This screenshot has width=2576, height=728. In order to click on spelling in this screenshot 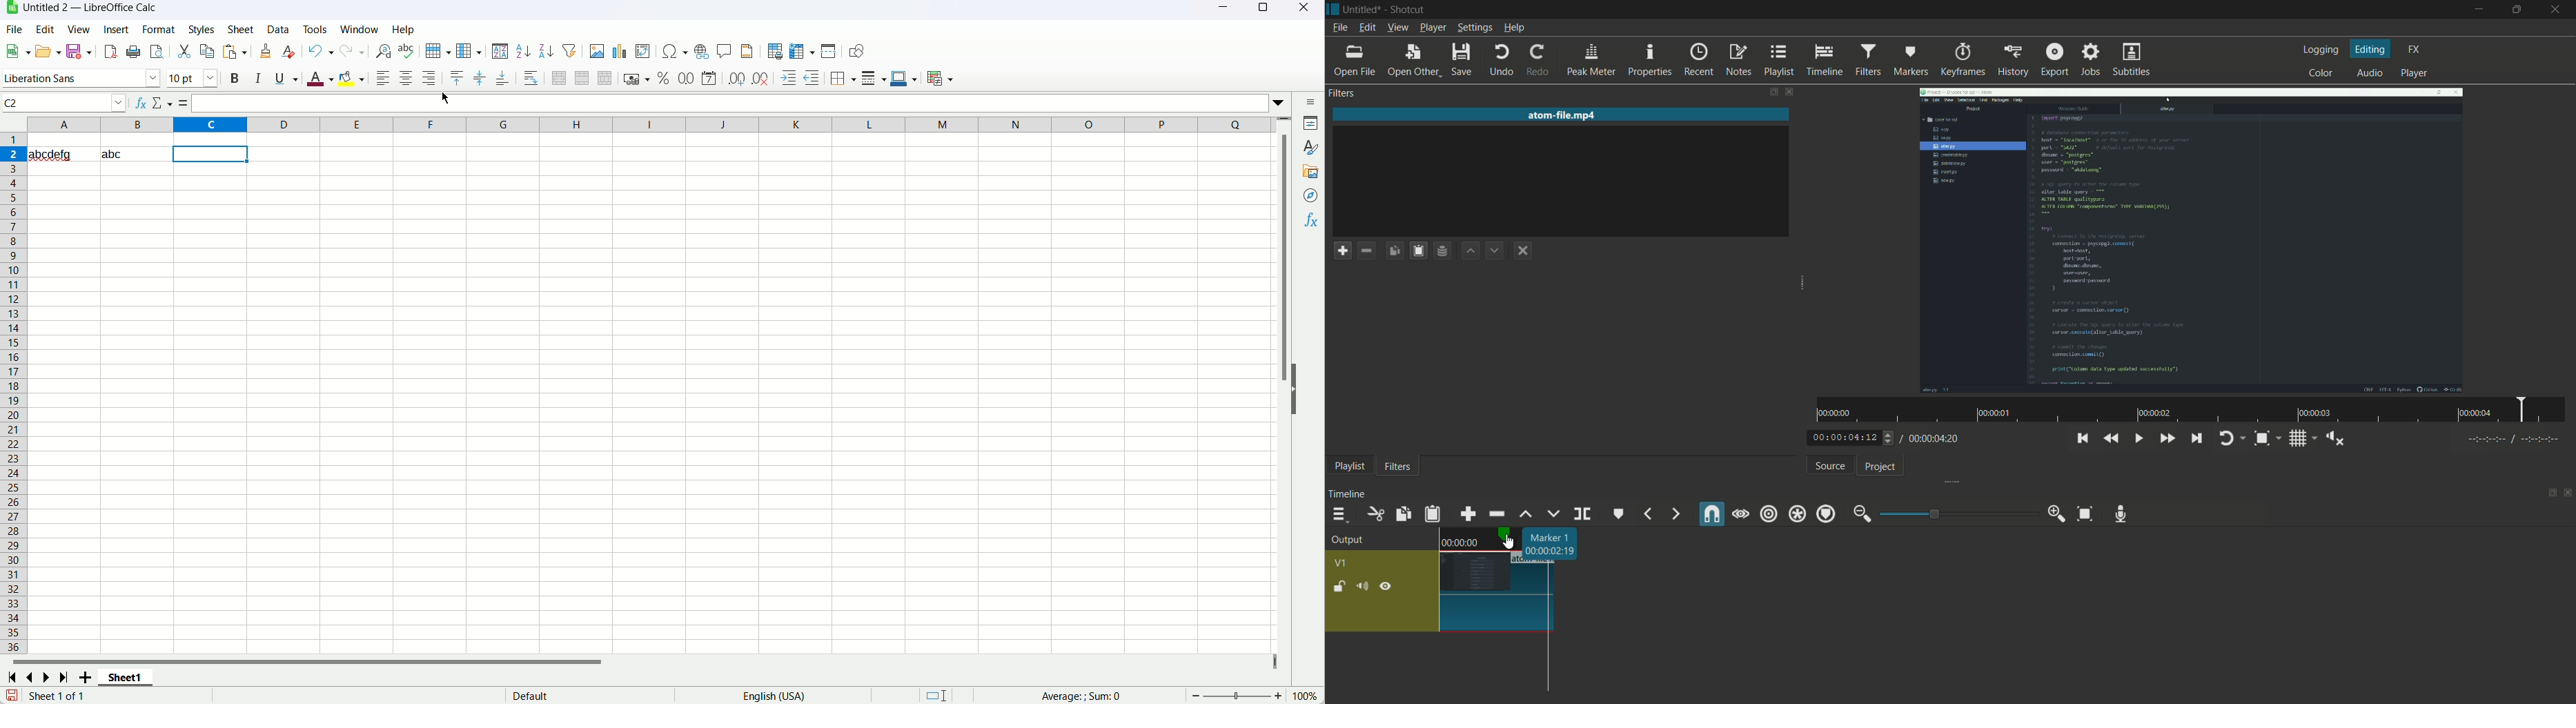, I will do `click(406, 51)`.